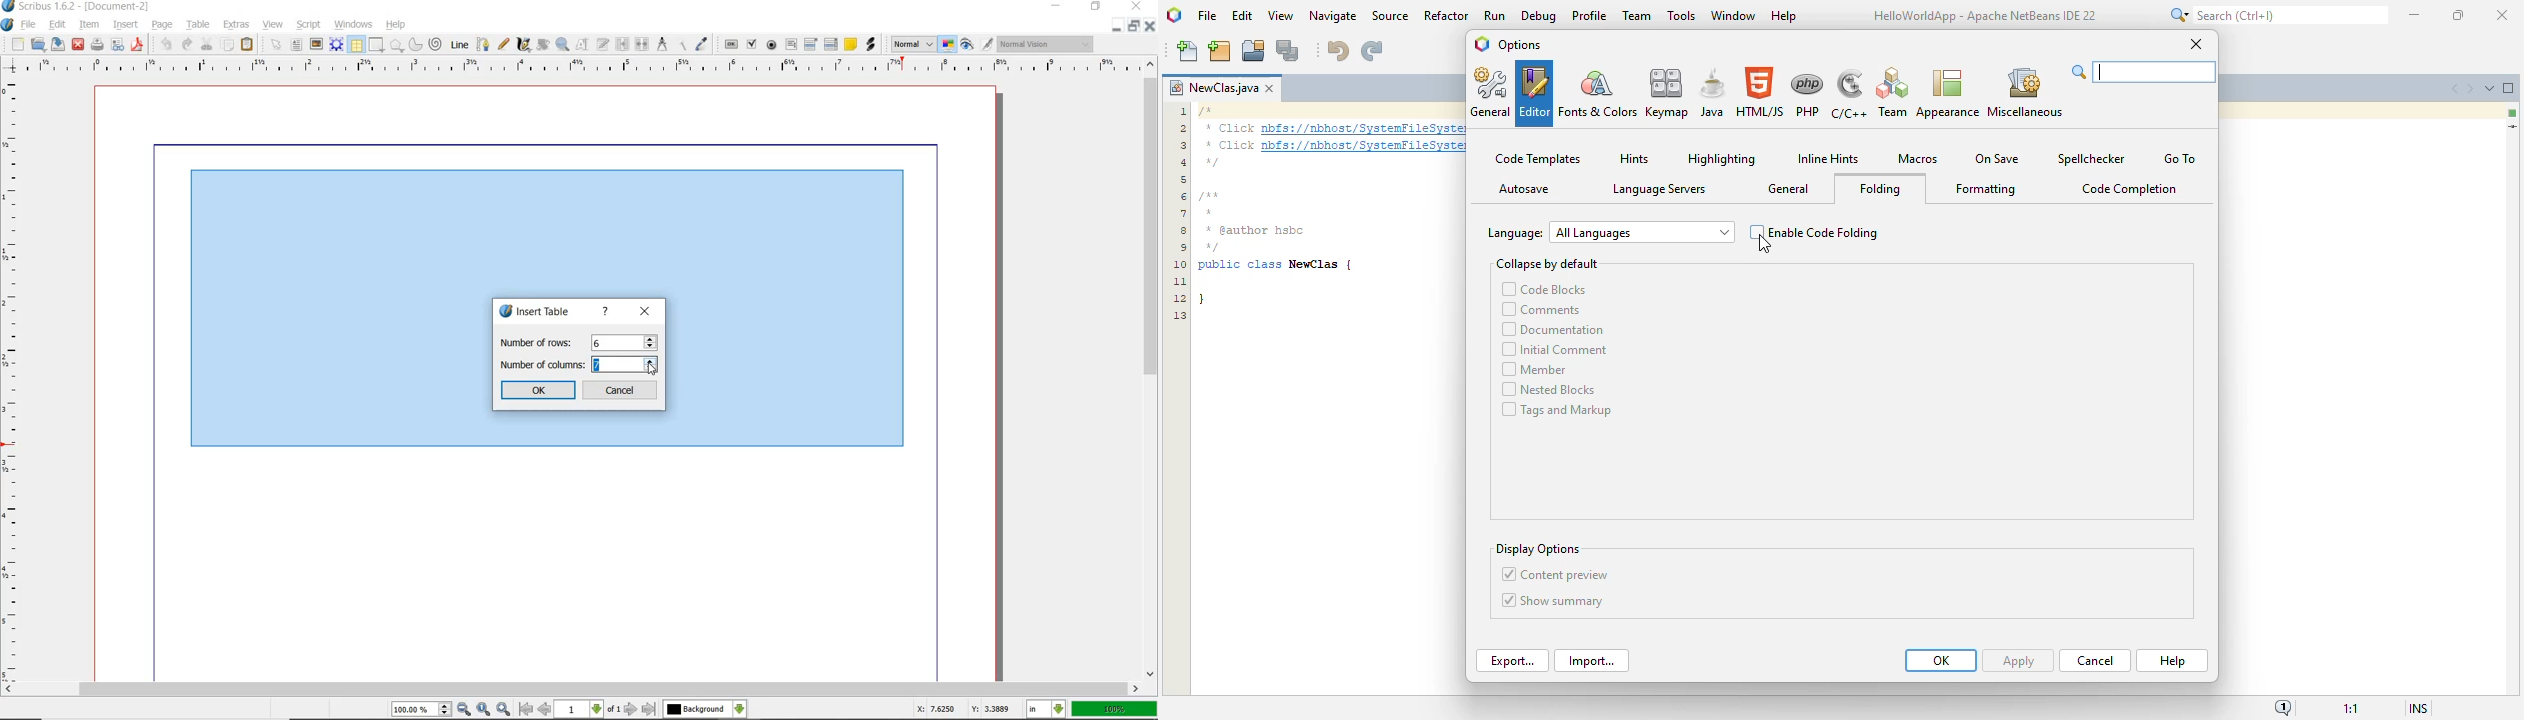  Describe the element at coordinates (966, 46) in the screenshot. I see `preview mode` at that location.